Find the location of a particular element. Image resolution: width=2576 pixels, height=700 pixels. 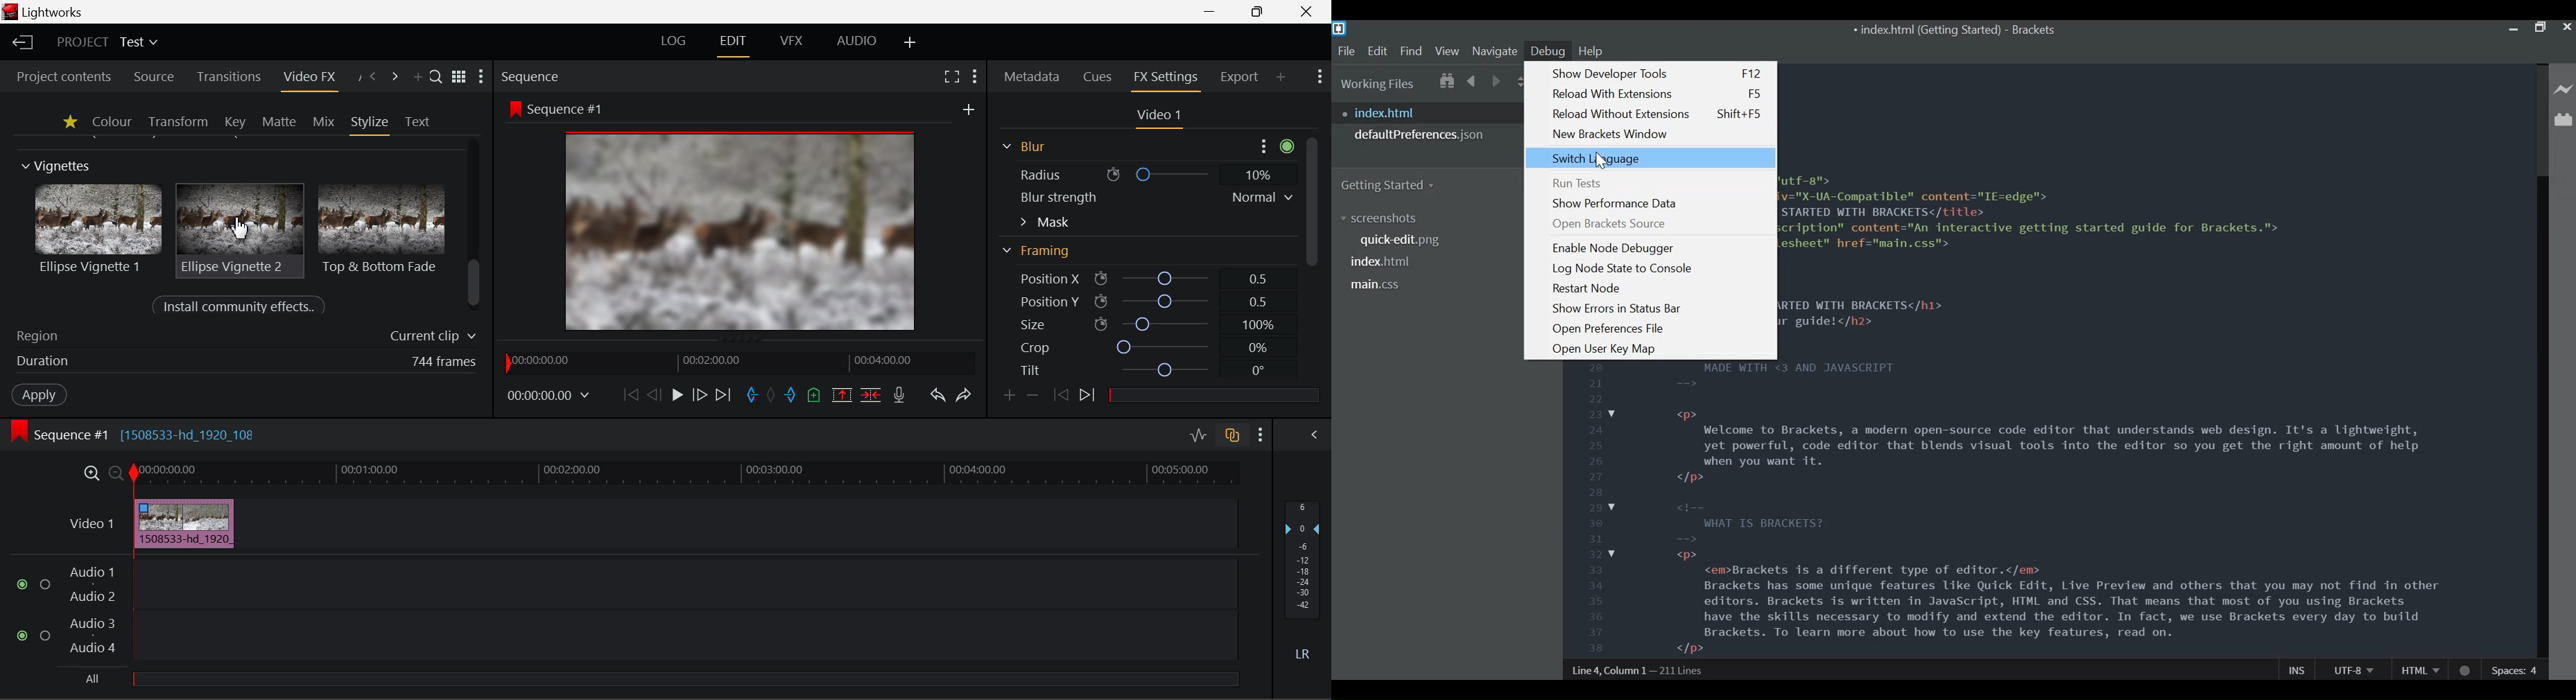

Matte is located at coordinates (279, 121).